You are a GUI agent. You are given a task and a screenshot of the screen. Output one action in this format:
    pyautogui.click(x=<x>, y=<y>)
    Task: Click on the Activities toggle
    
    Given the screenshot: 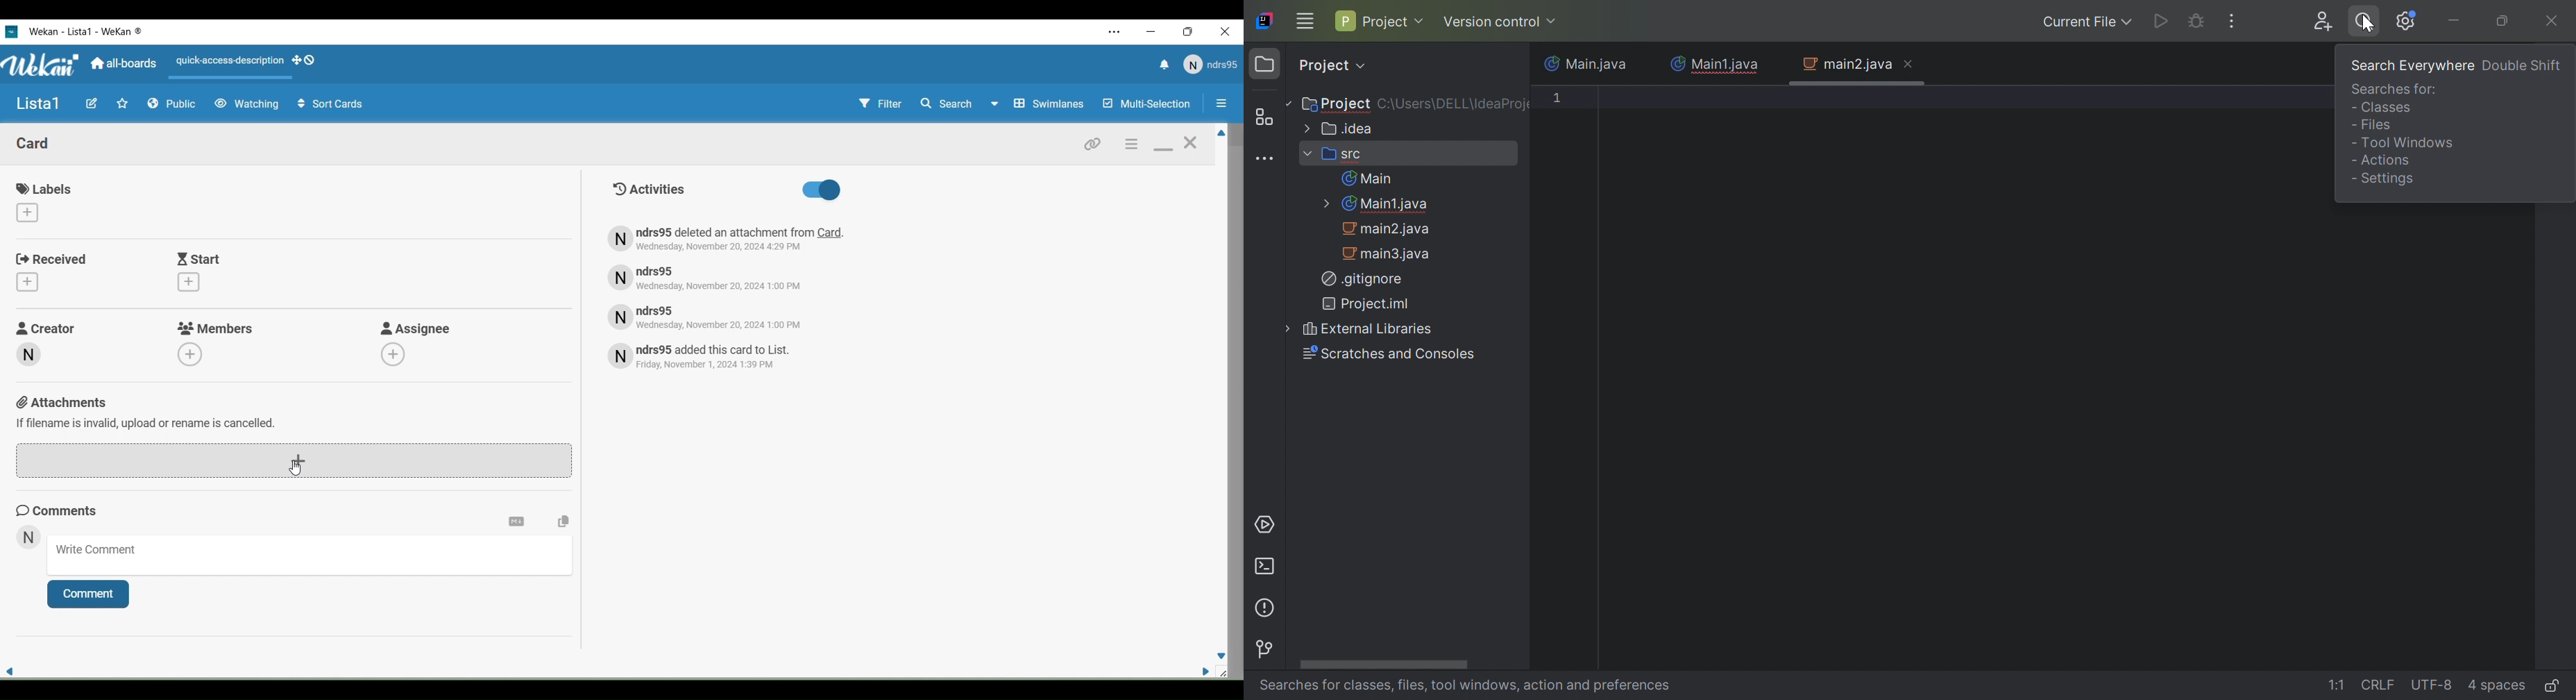 What is the action you would take?
    pyautogui.click(x=821, y=191)
    